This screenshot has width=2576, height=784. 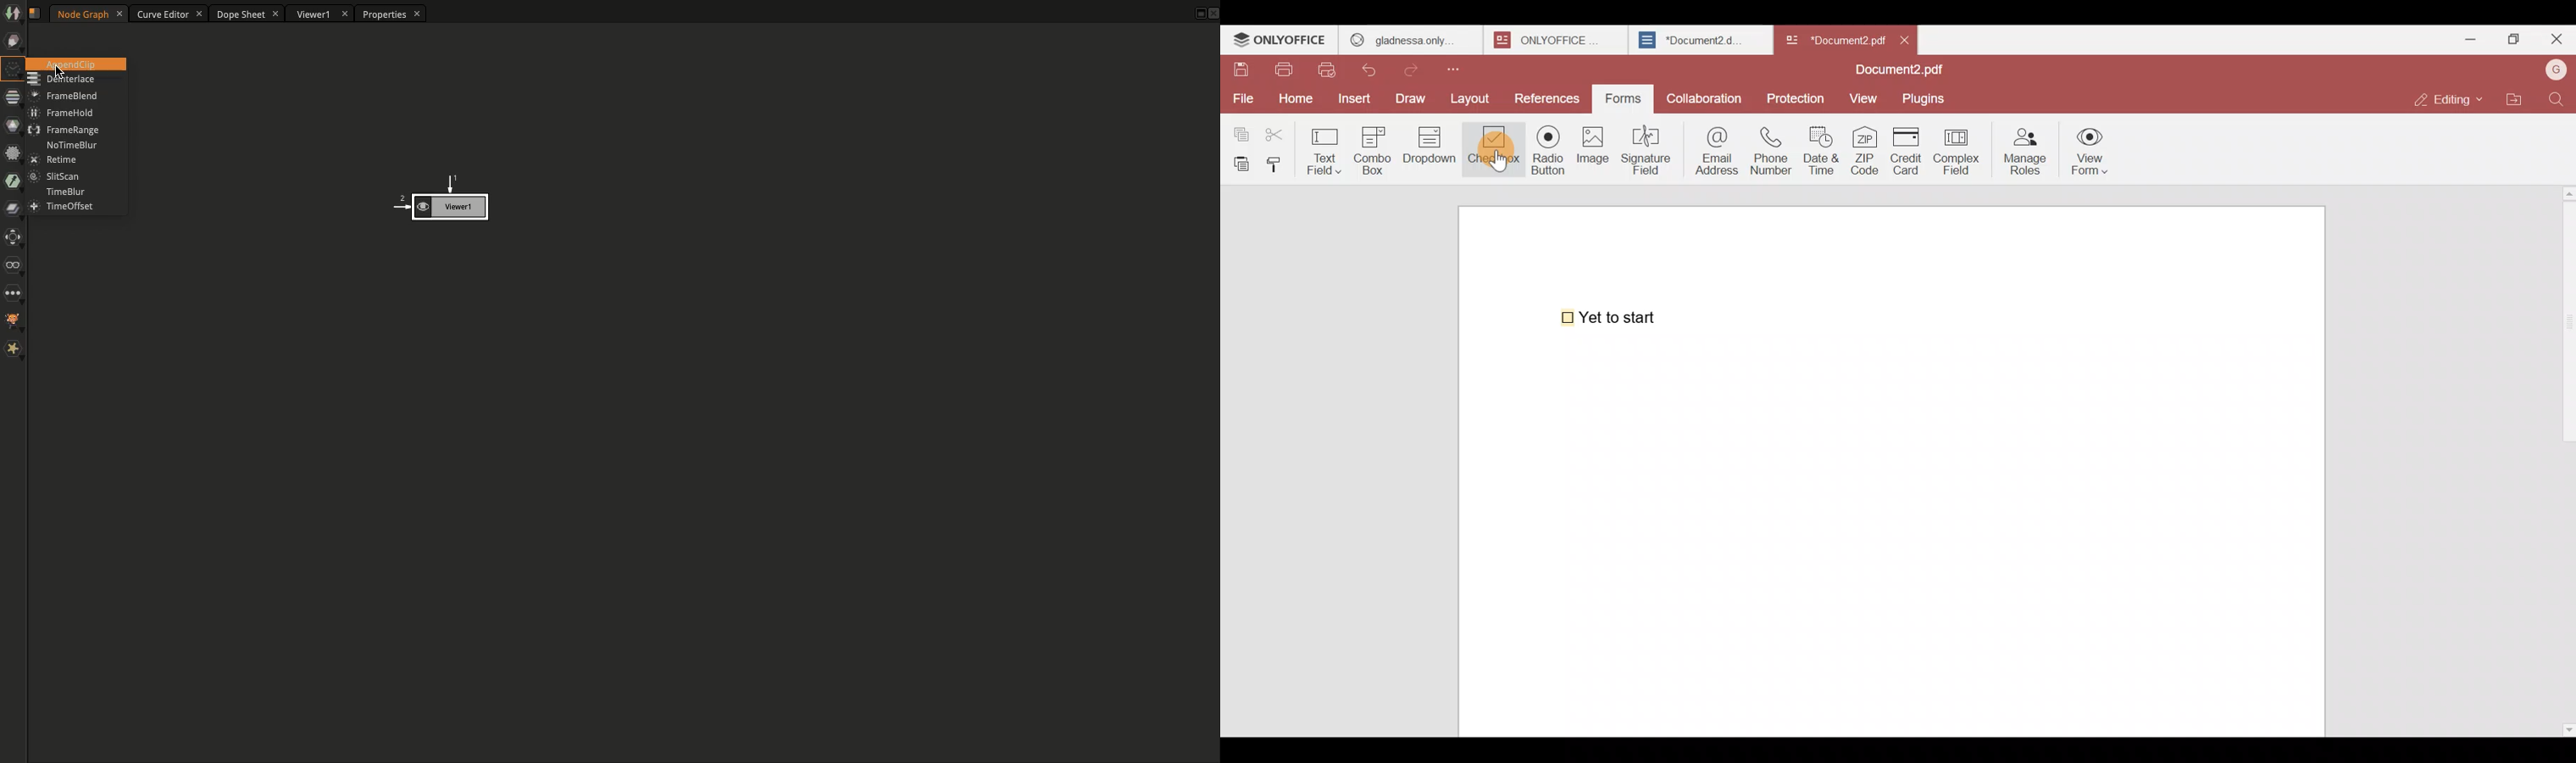 What do you see at coordinates (2446, 100) in the screenshot?
I see `Editing mode` at bounding box center [2446, 100].